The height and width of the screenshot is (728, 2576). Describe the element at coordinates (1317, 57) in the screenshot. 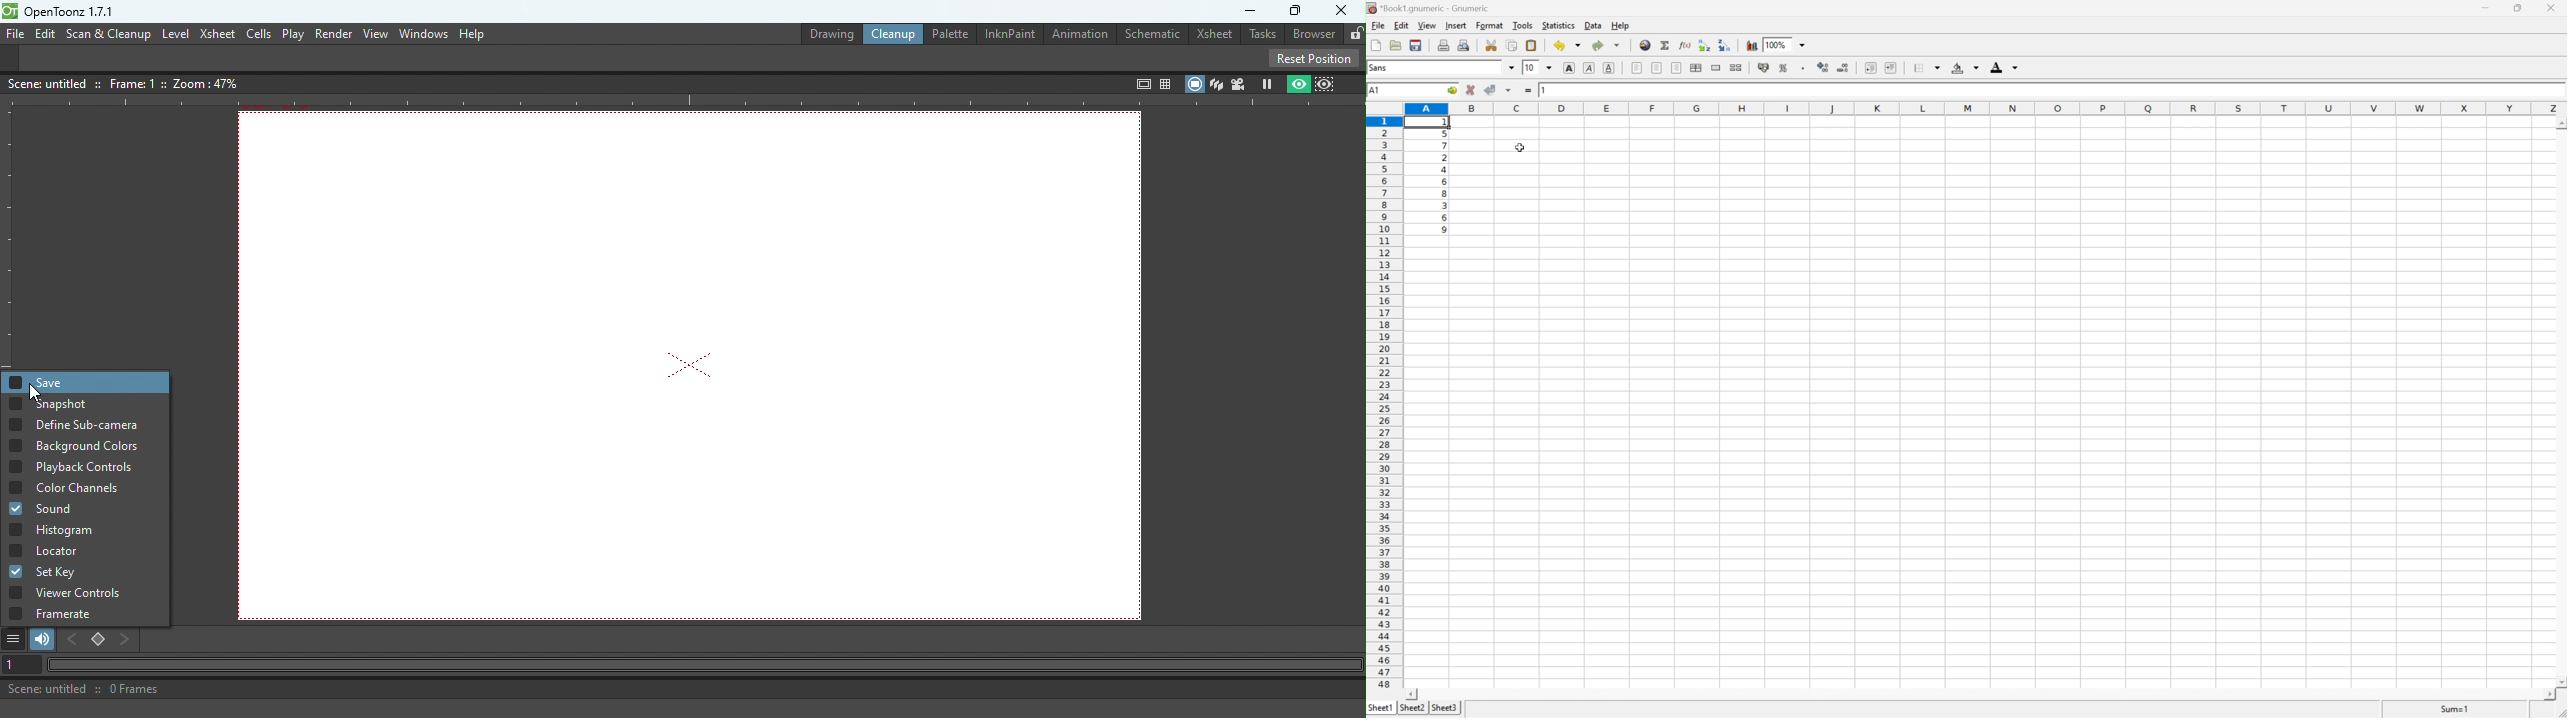

I see `Reset position` at that location.